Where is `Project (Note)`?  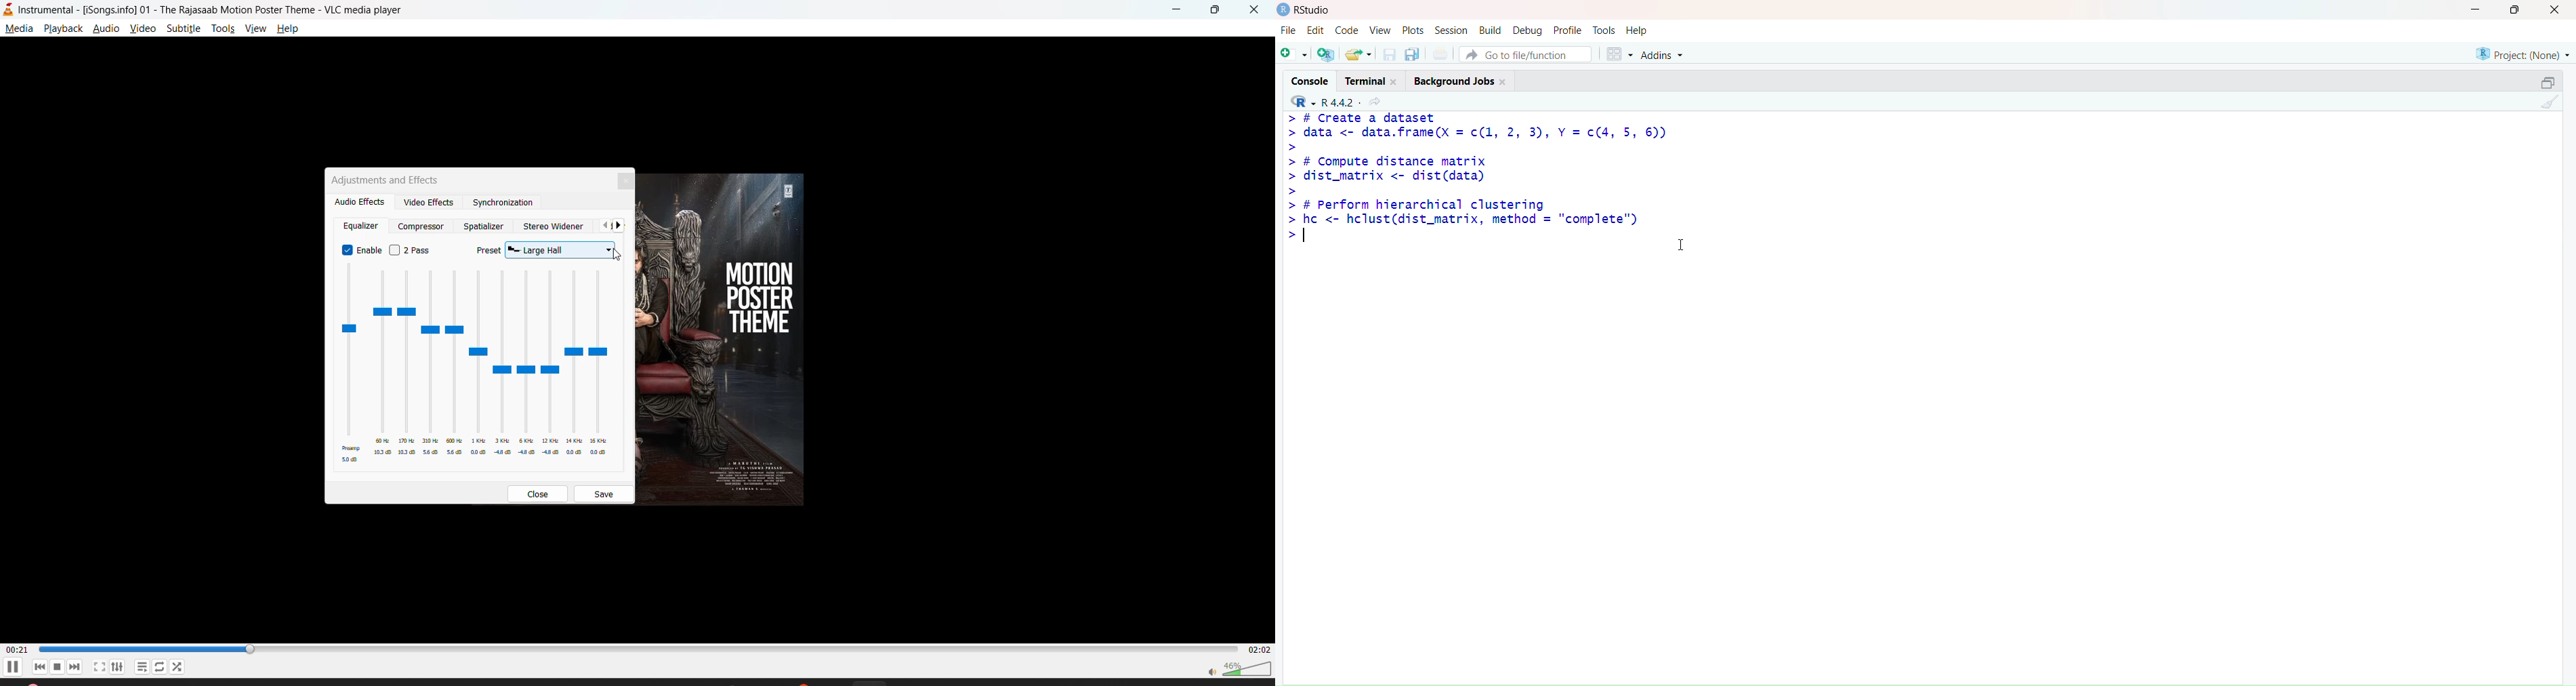 Project (Note) is located at coordinates (2523, 53).